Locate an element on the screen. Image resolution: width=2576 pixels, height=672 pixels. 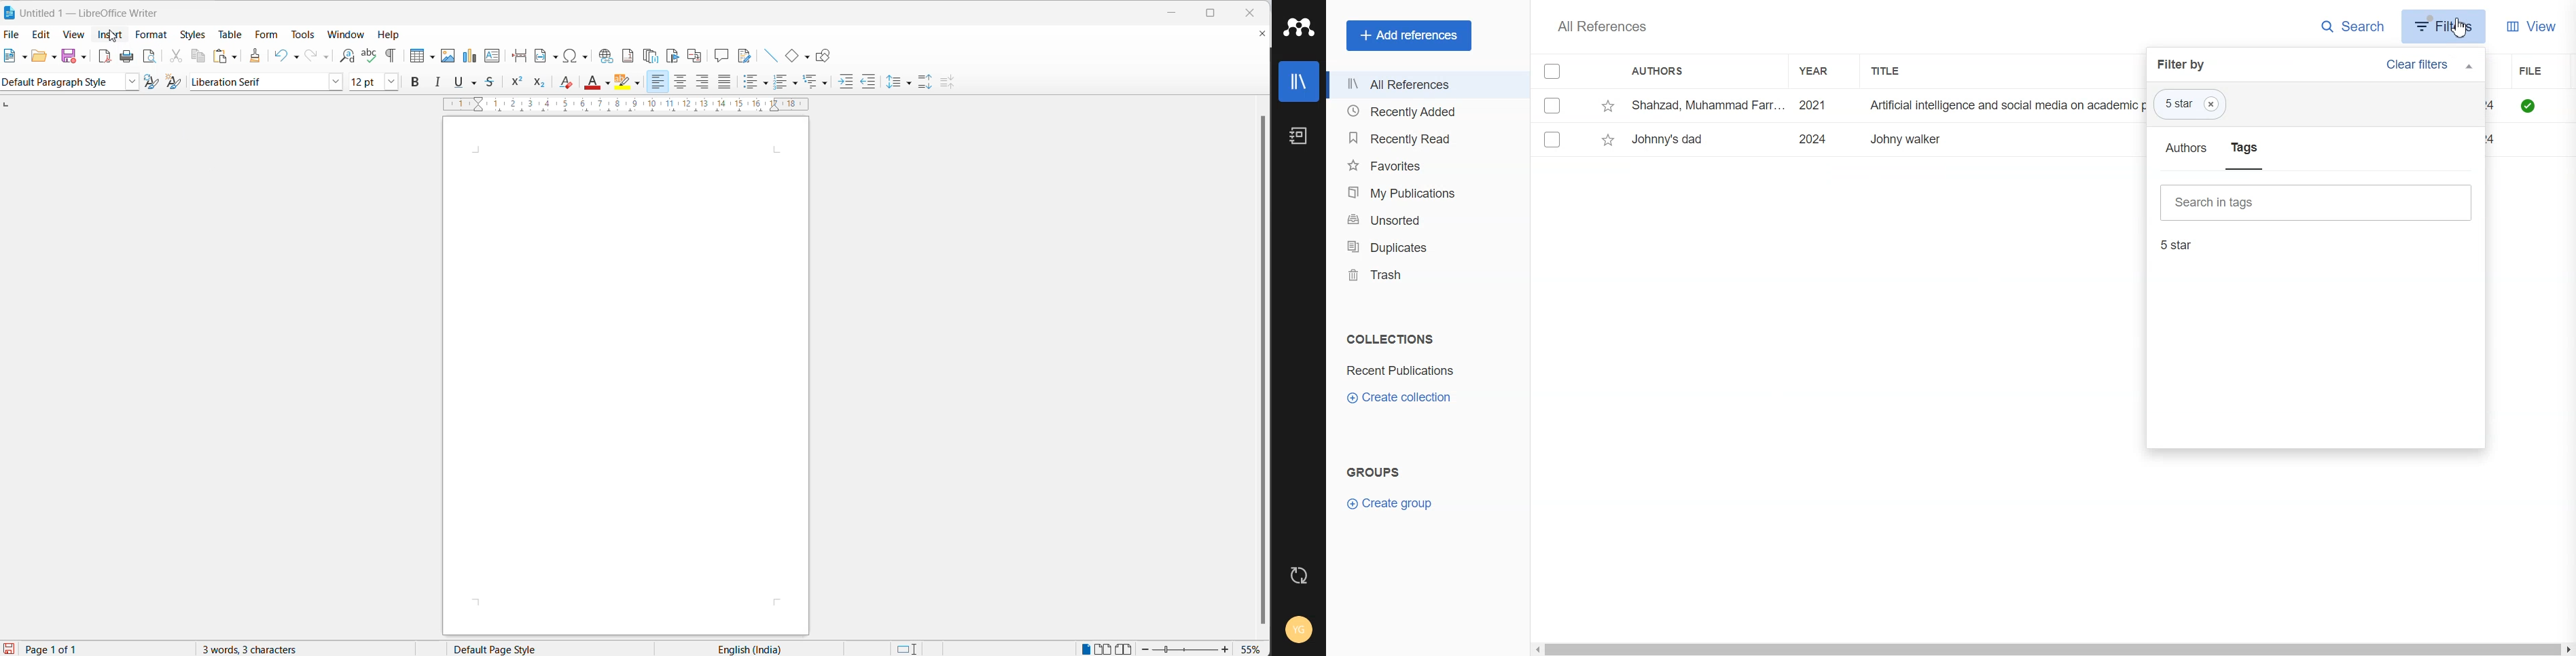
form is located at coordinates (267, 35).